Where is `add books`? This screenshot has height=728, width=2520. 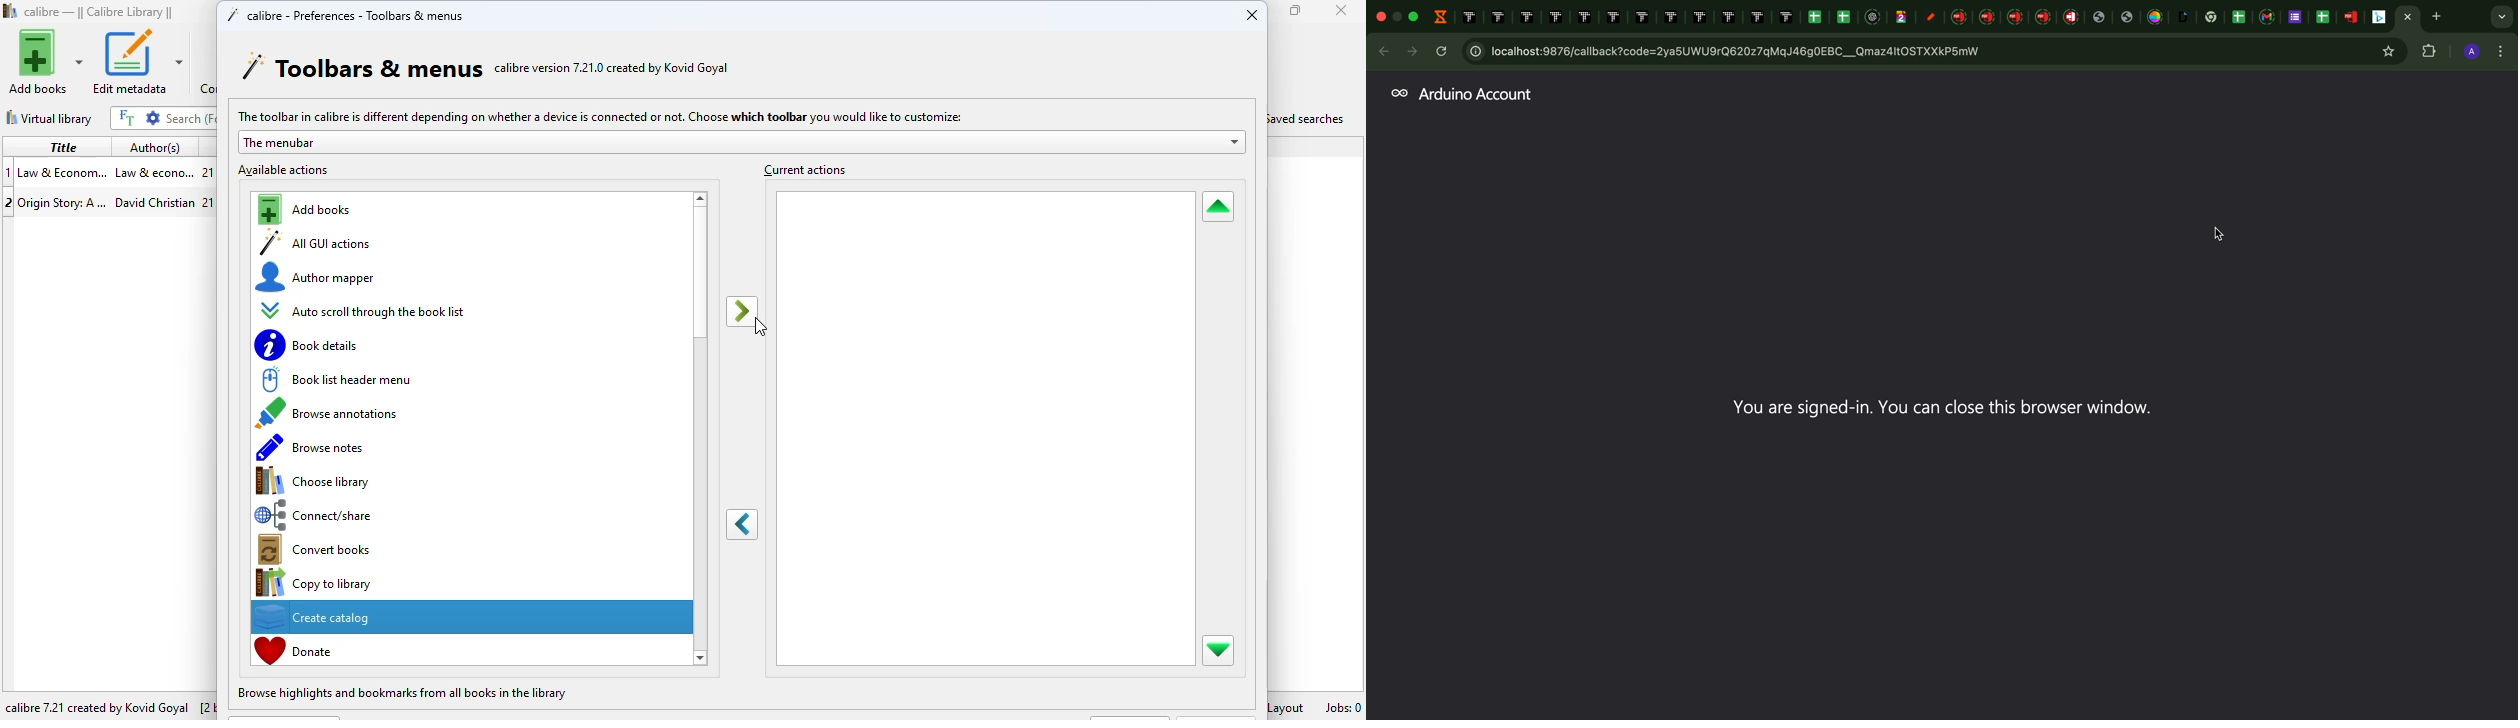
add books is located at coordinates (46, 61).